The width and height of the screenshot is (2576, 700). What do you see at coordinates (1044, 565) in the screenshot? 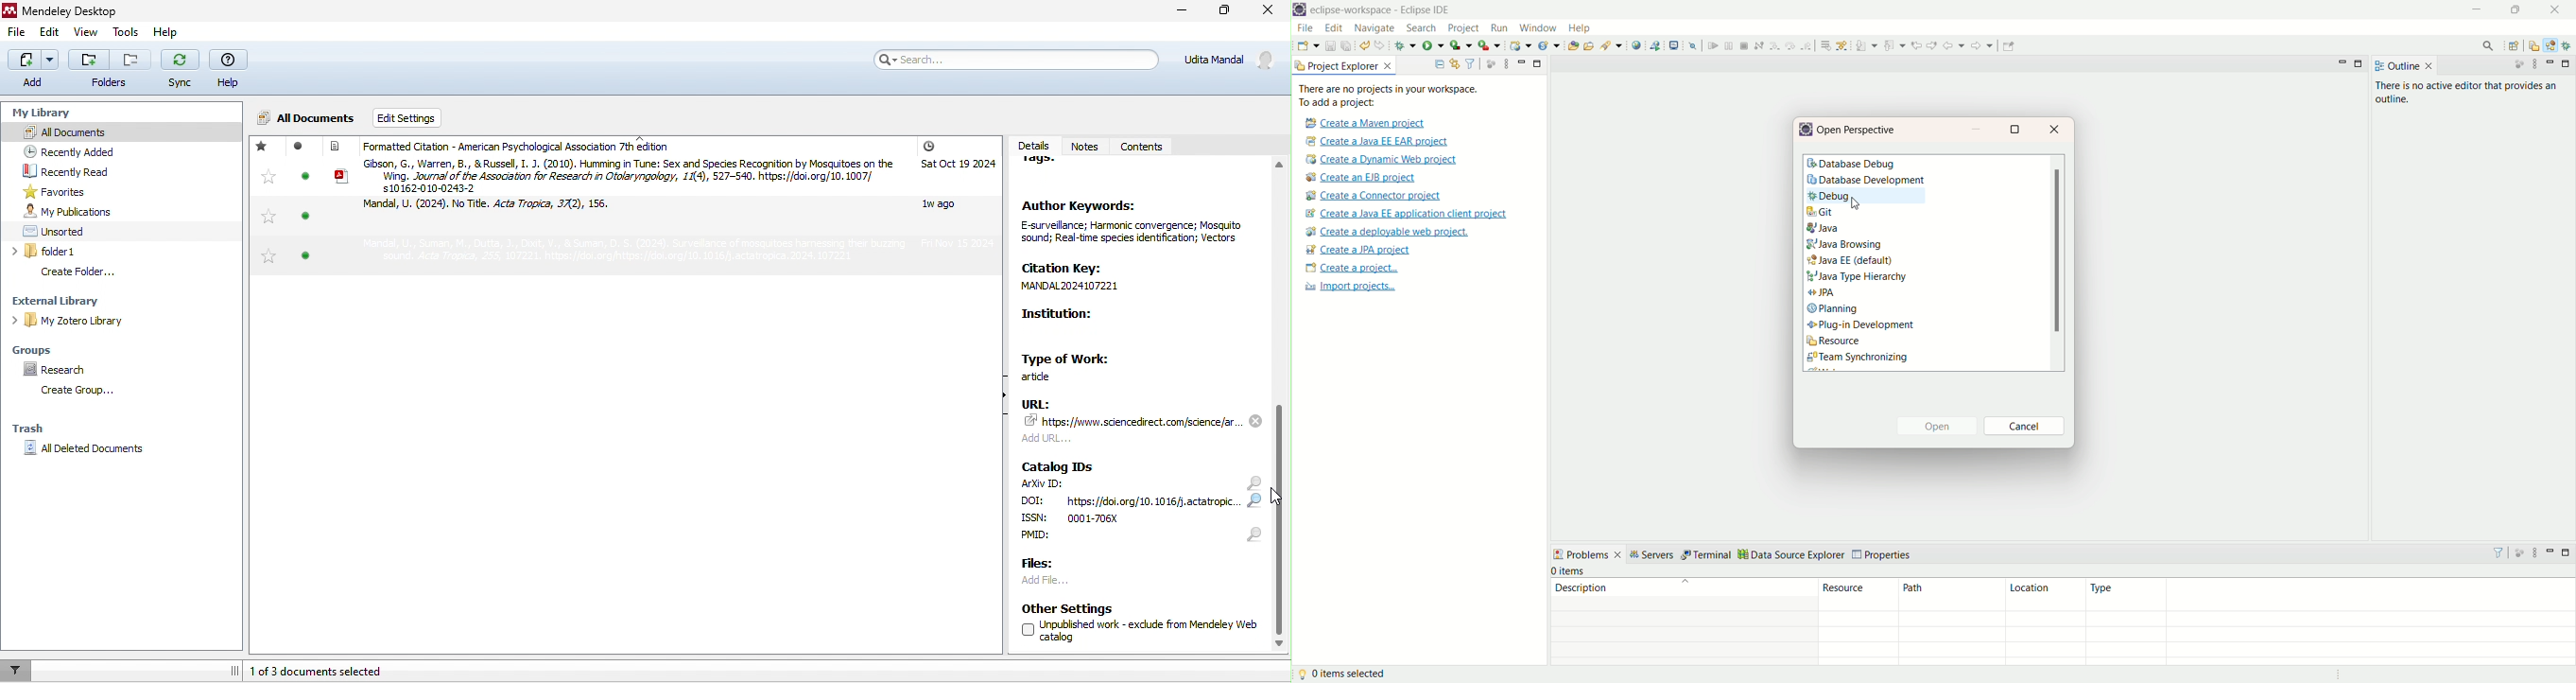
I see `files` at bounding box center [1044, 565].